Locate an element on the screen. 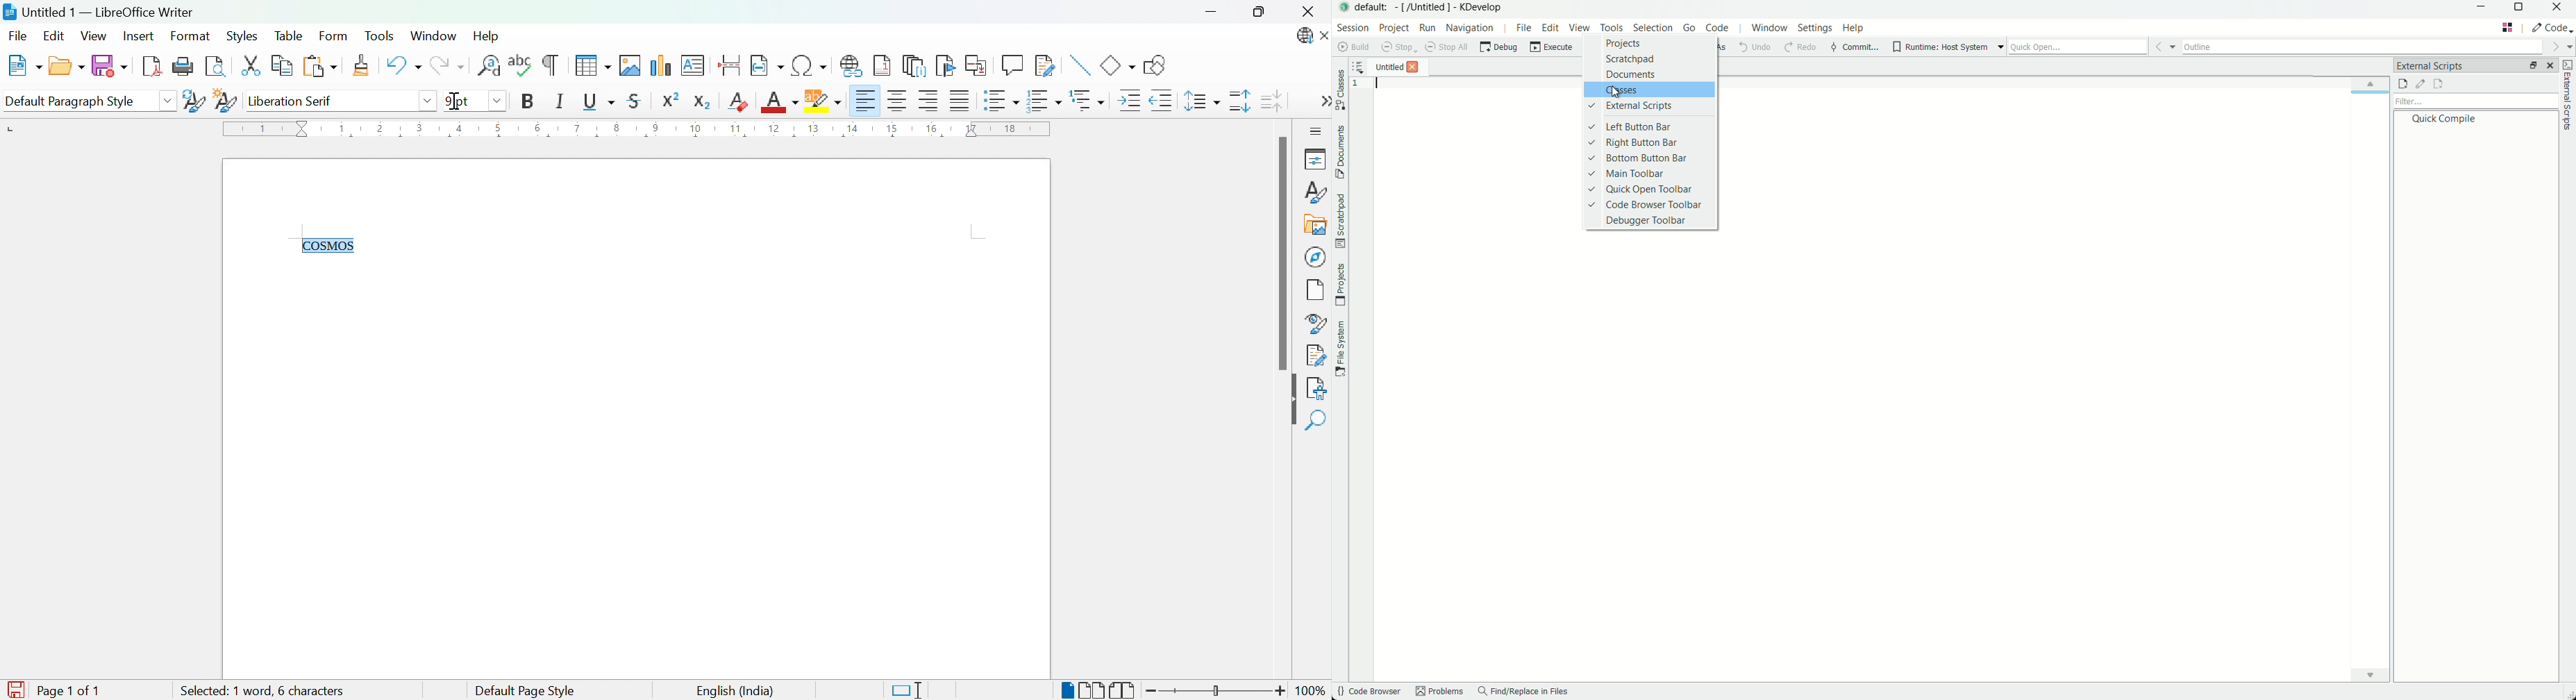  kdevelop is located at coordinates (1481, 8).